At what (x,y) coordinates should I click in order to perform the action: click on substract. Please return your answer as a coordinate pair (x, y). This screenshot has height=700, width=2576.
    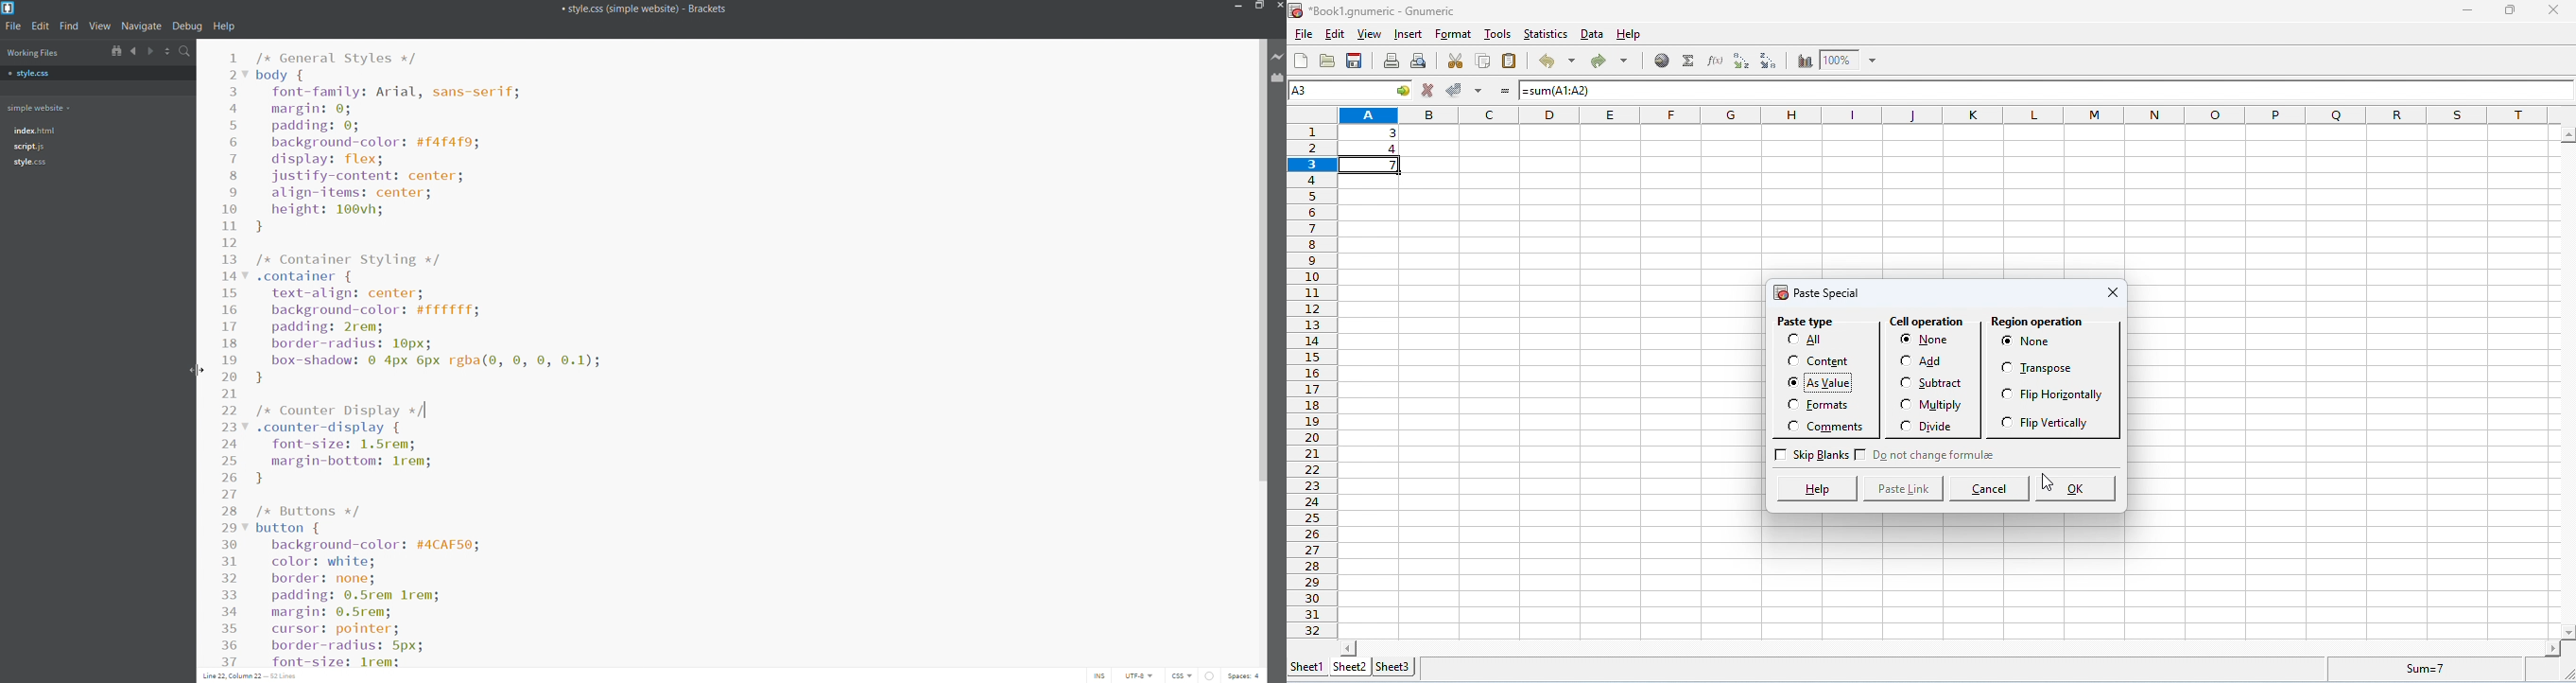
    Looking at the image, I should click on (1947, 382).